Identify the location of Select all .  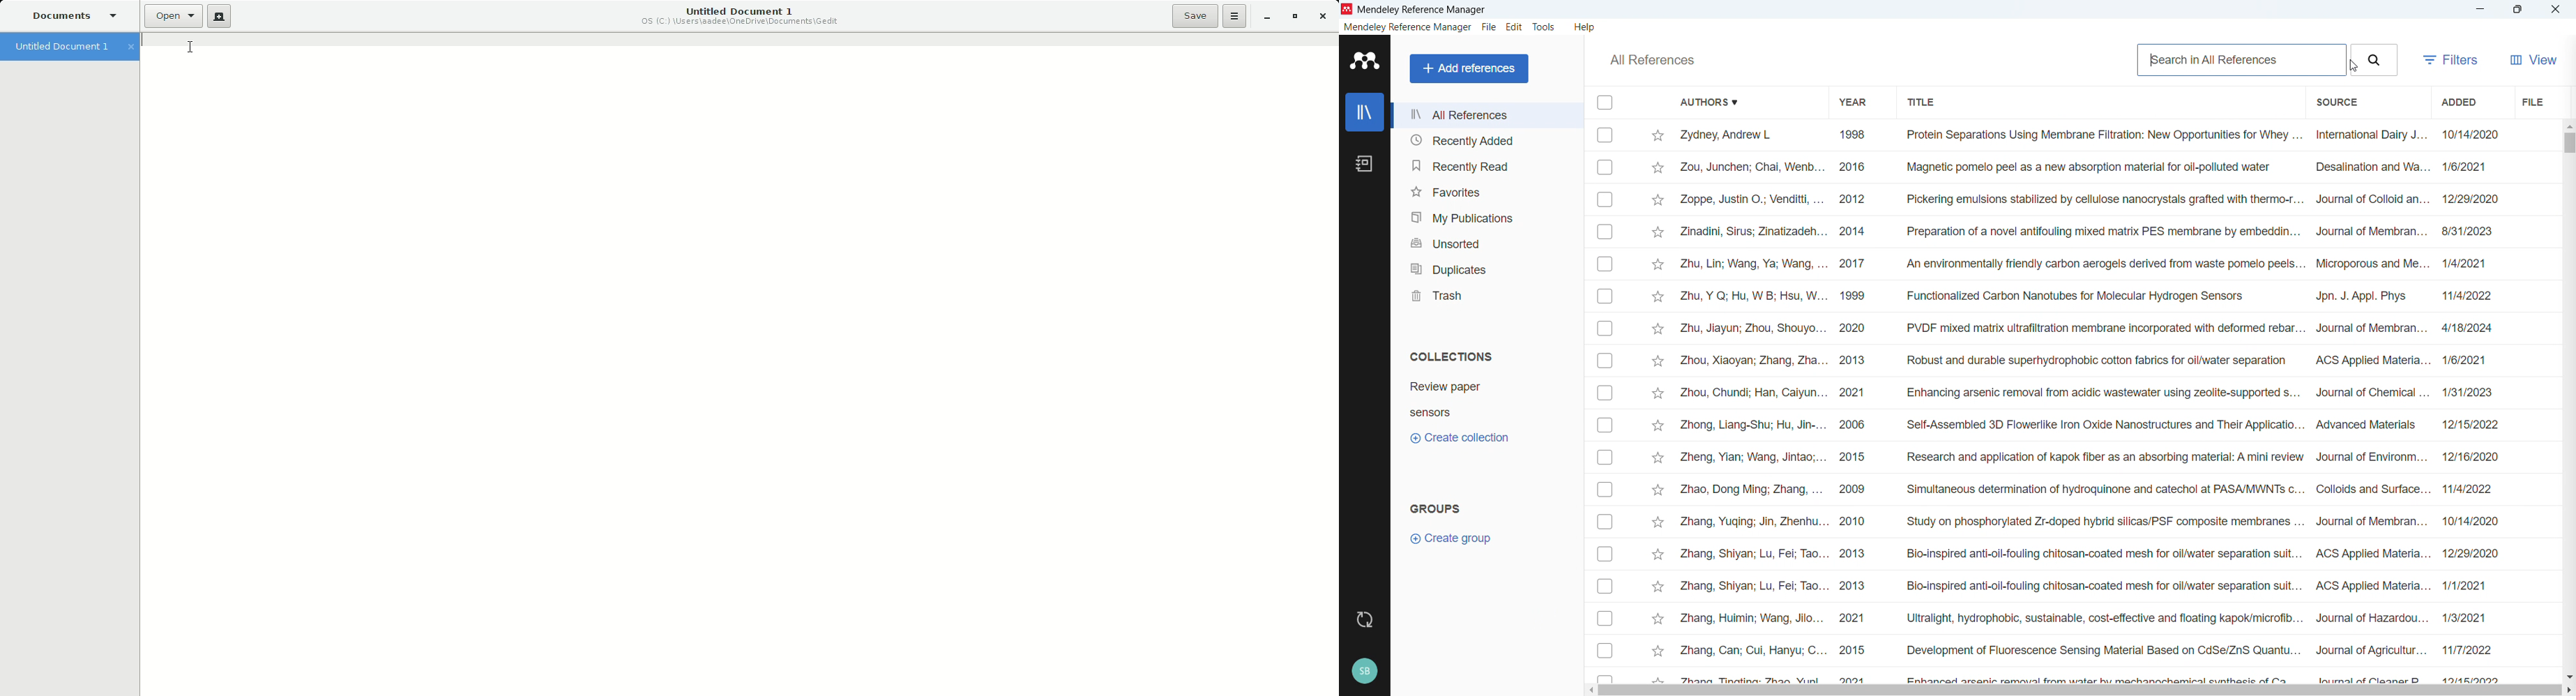
(1606, 102).